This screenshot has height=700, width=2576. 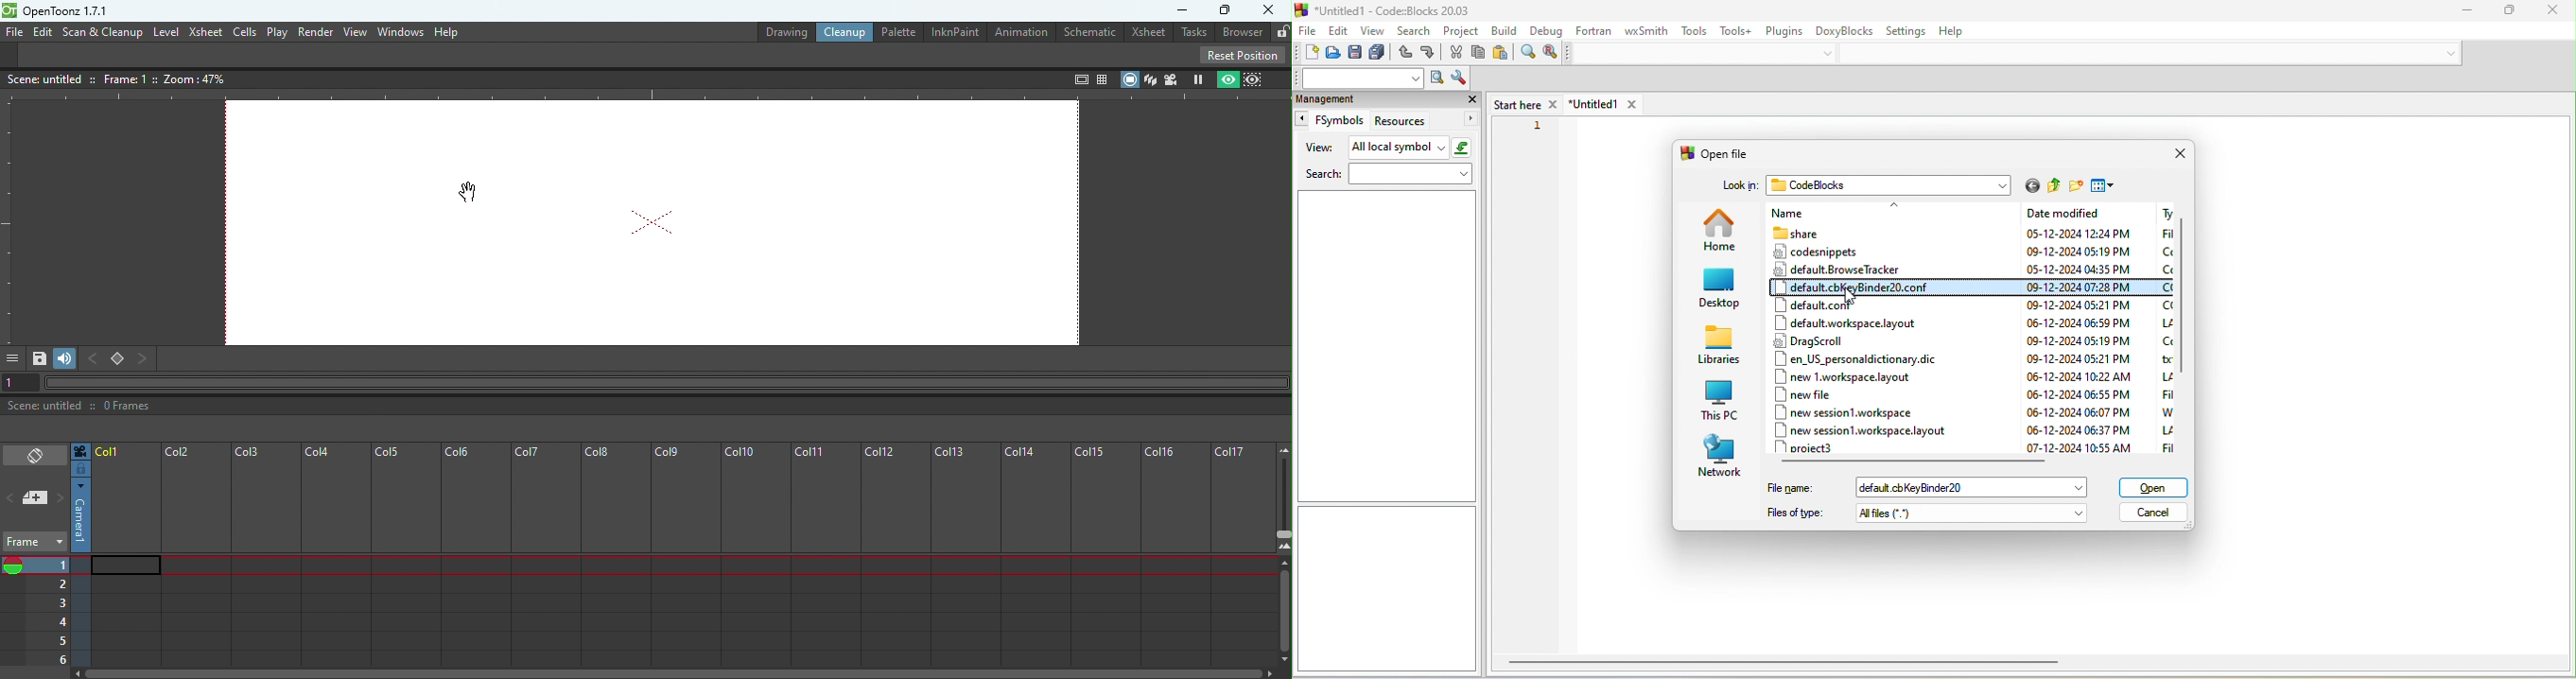 What do you see at coordinates (1320, 148) in the screenshot?
I see `view` at bounding box center [1320, 148].